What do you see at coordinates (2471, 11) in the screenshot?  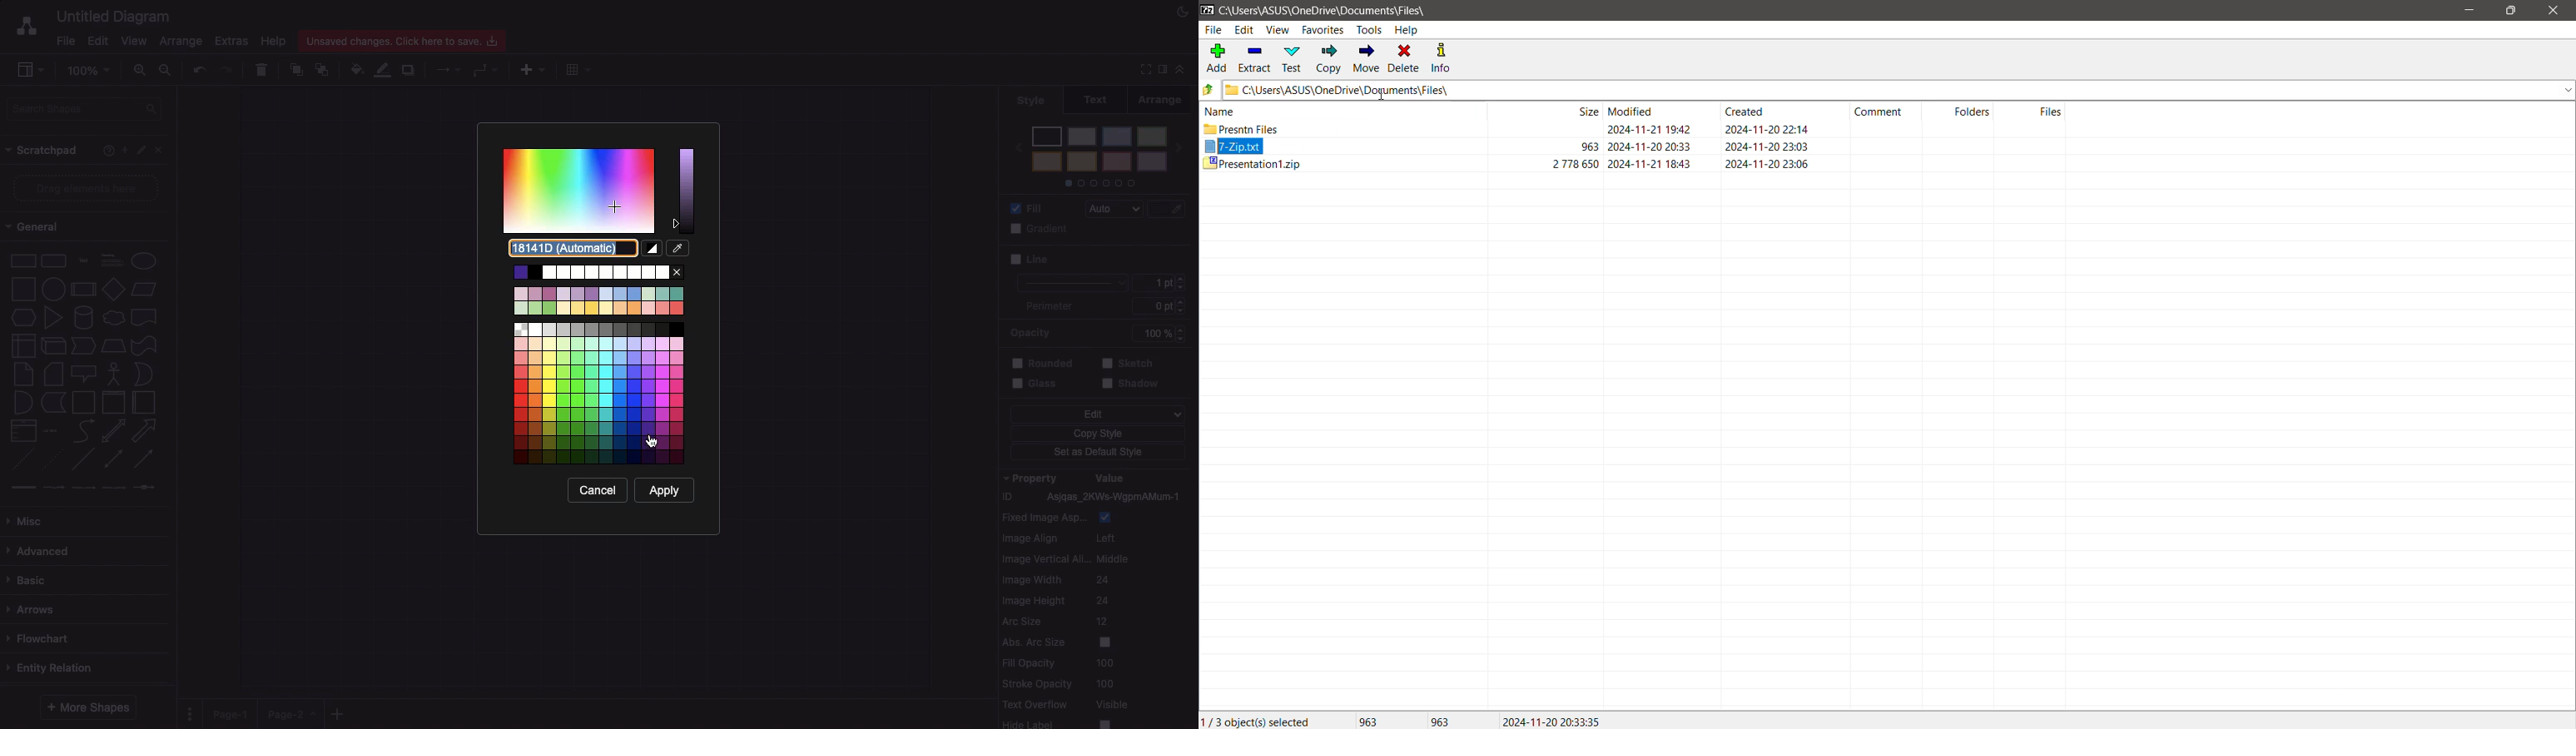 I see `Minimize` at bounding box center [2471, 11].